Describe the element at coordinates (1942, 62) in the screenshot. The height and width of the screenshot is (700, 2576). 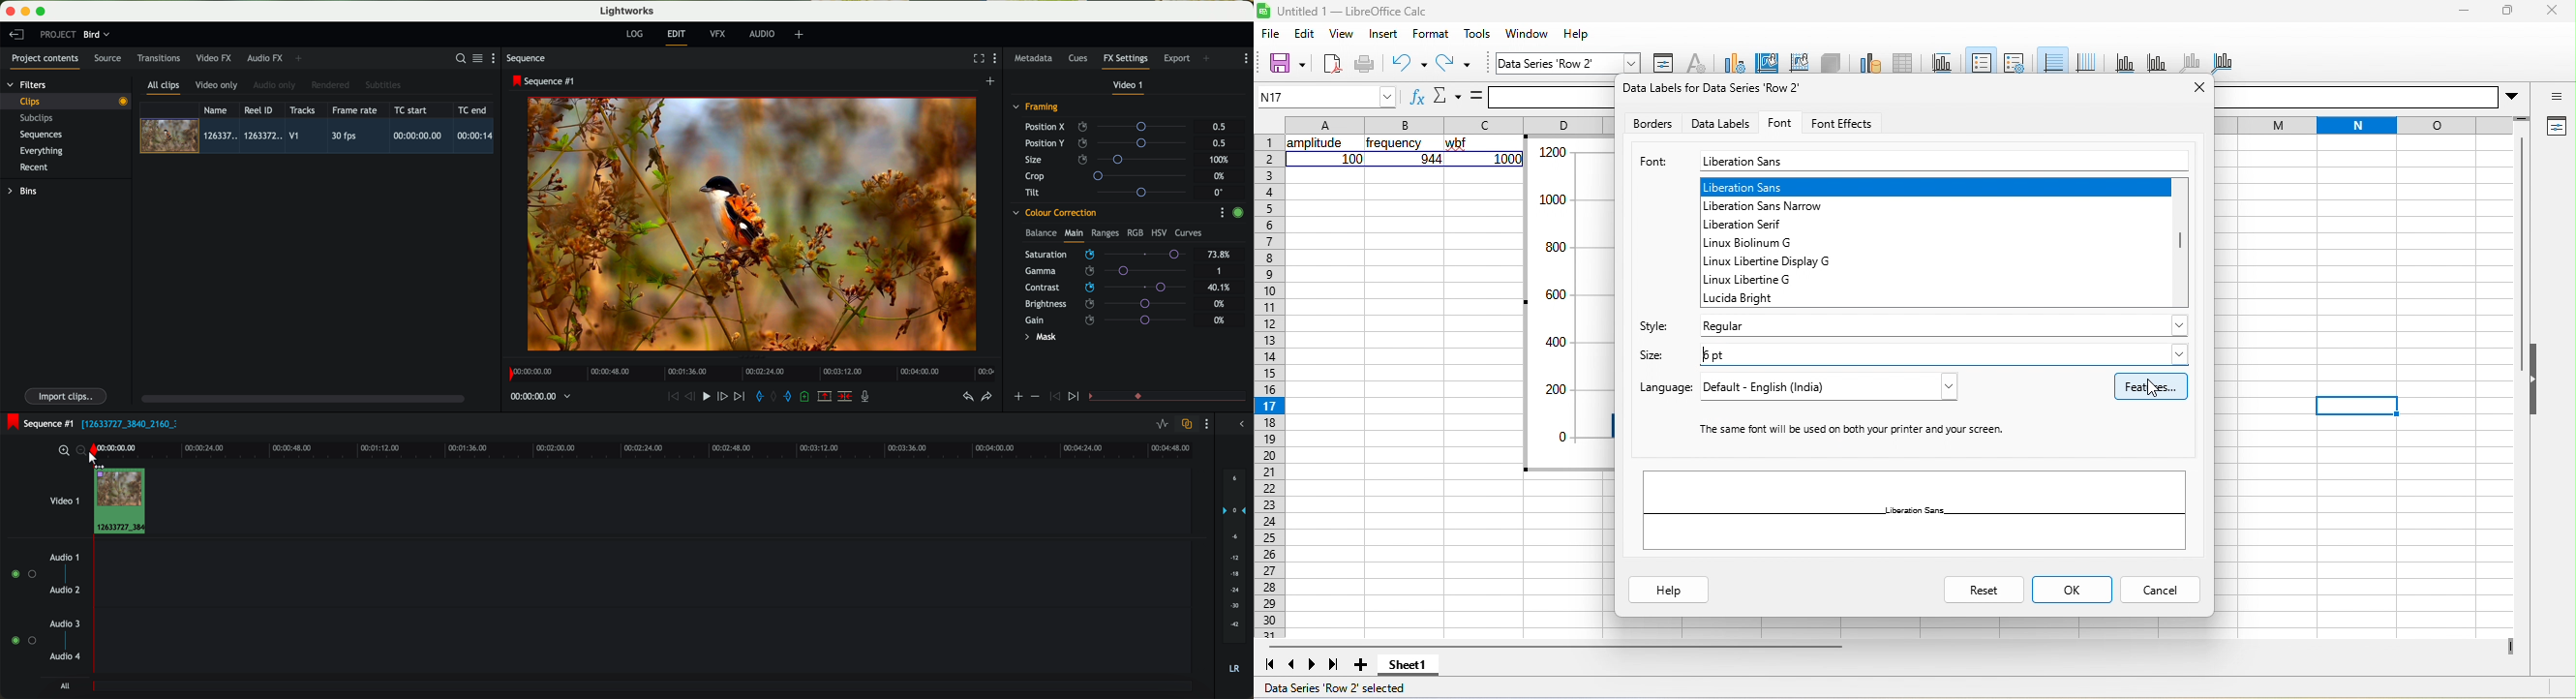
I see `title` at that location.